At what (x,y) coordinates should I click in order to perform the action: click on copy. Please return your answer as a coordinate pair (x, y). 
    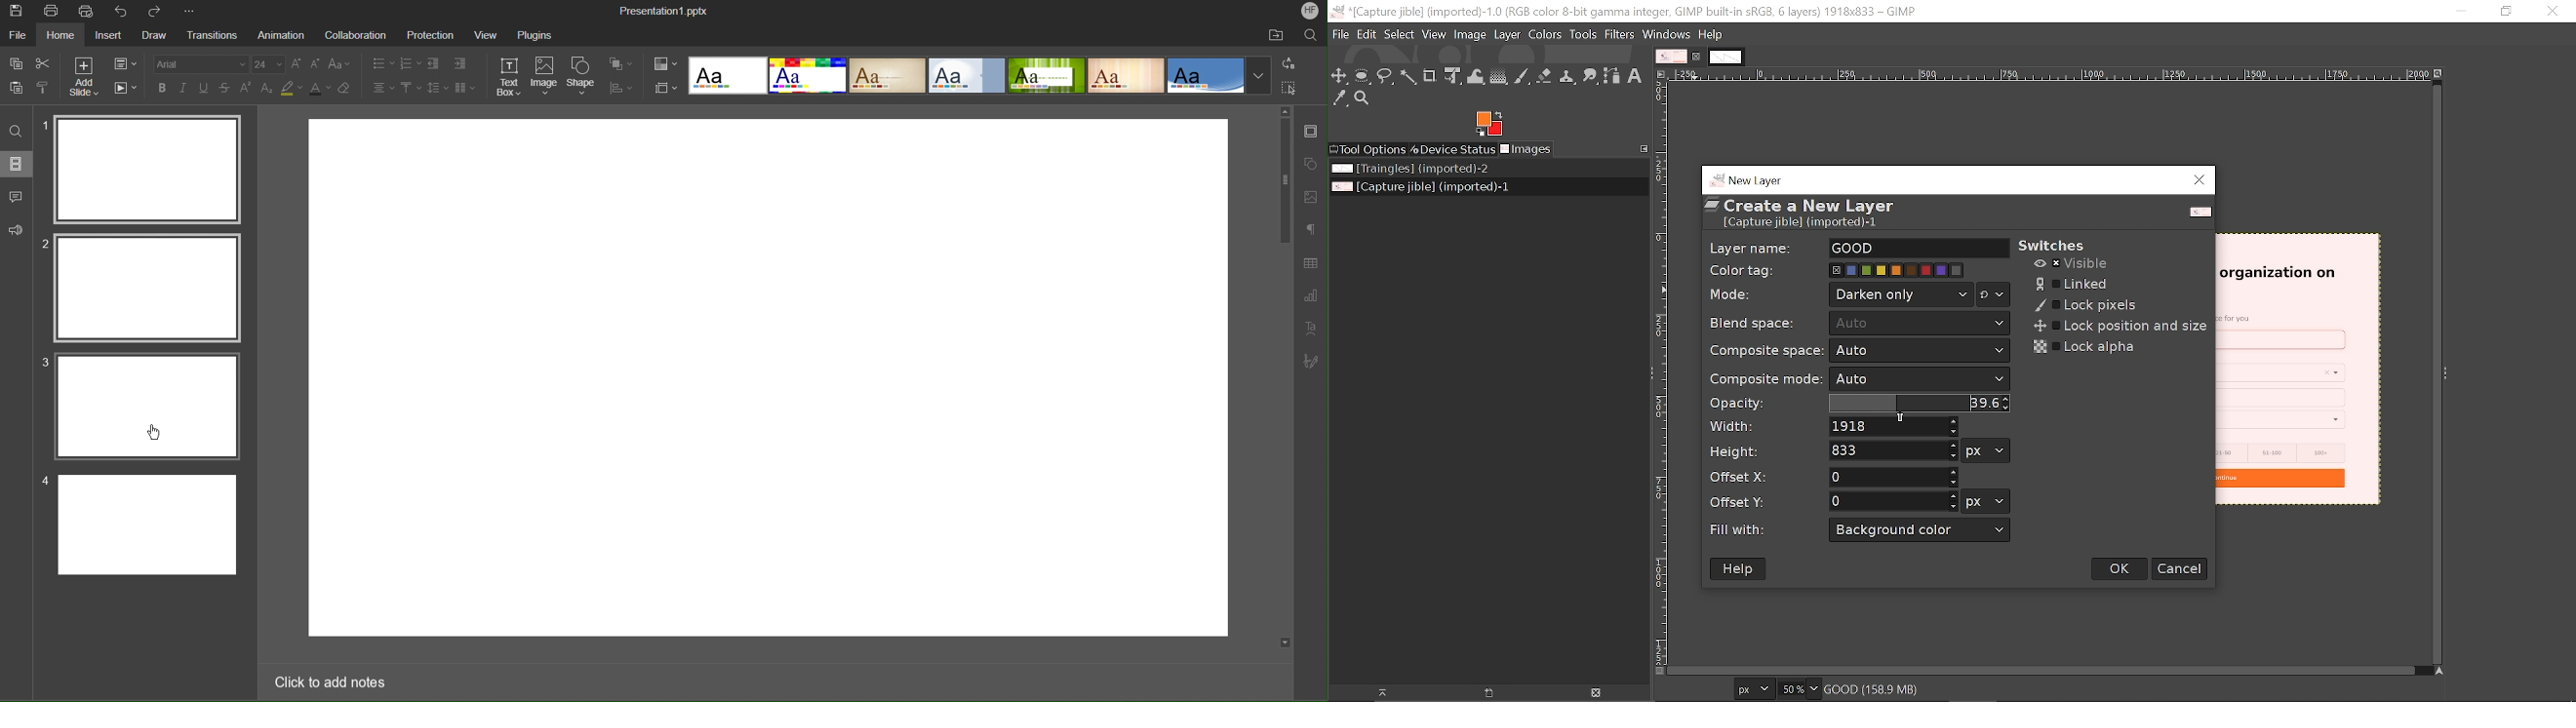
    Looking at the image, I should click on (17, 65).